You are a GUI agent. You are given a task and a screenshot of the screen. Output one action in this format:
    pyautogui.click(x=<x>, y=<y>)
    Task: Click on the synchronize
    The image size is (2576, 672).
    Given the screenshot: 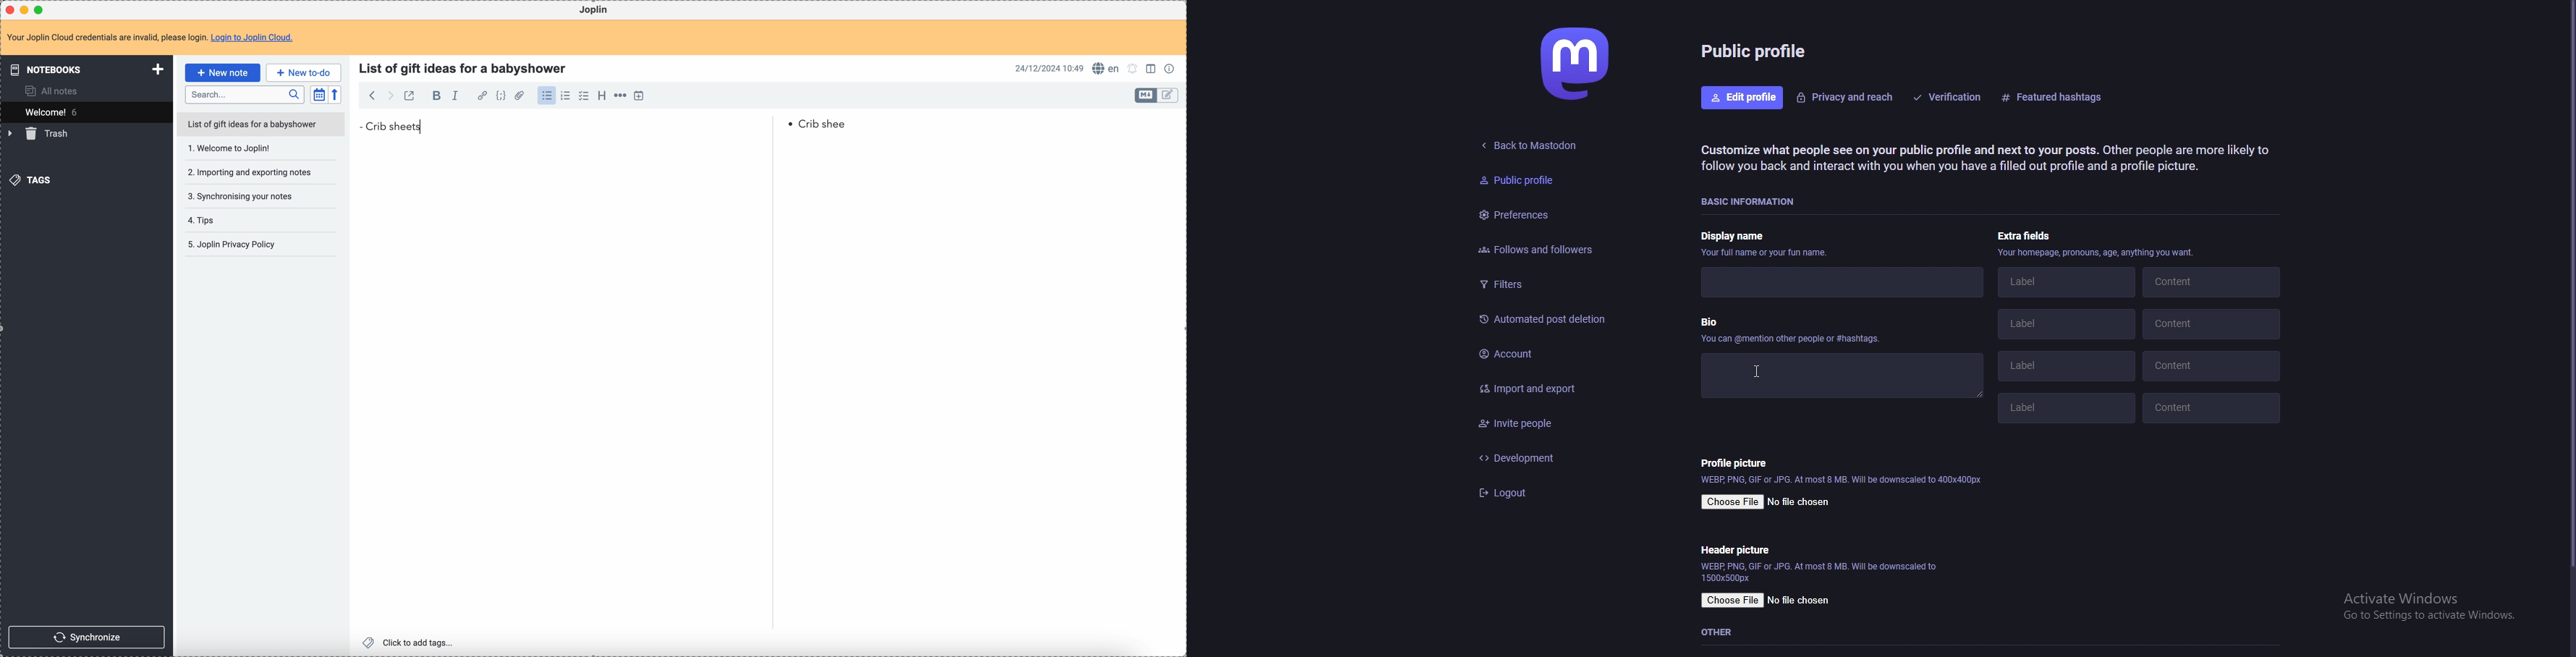 What is the action you would take?
    pyautogui.click(x=88, y=637)
    